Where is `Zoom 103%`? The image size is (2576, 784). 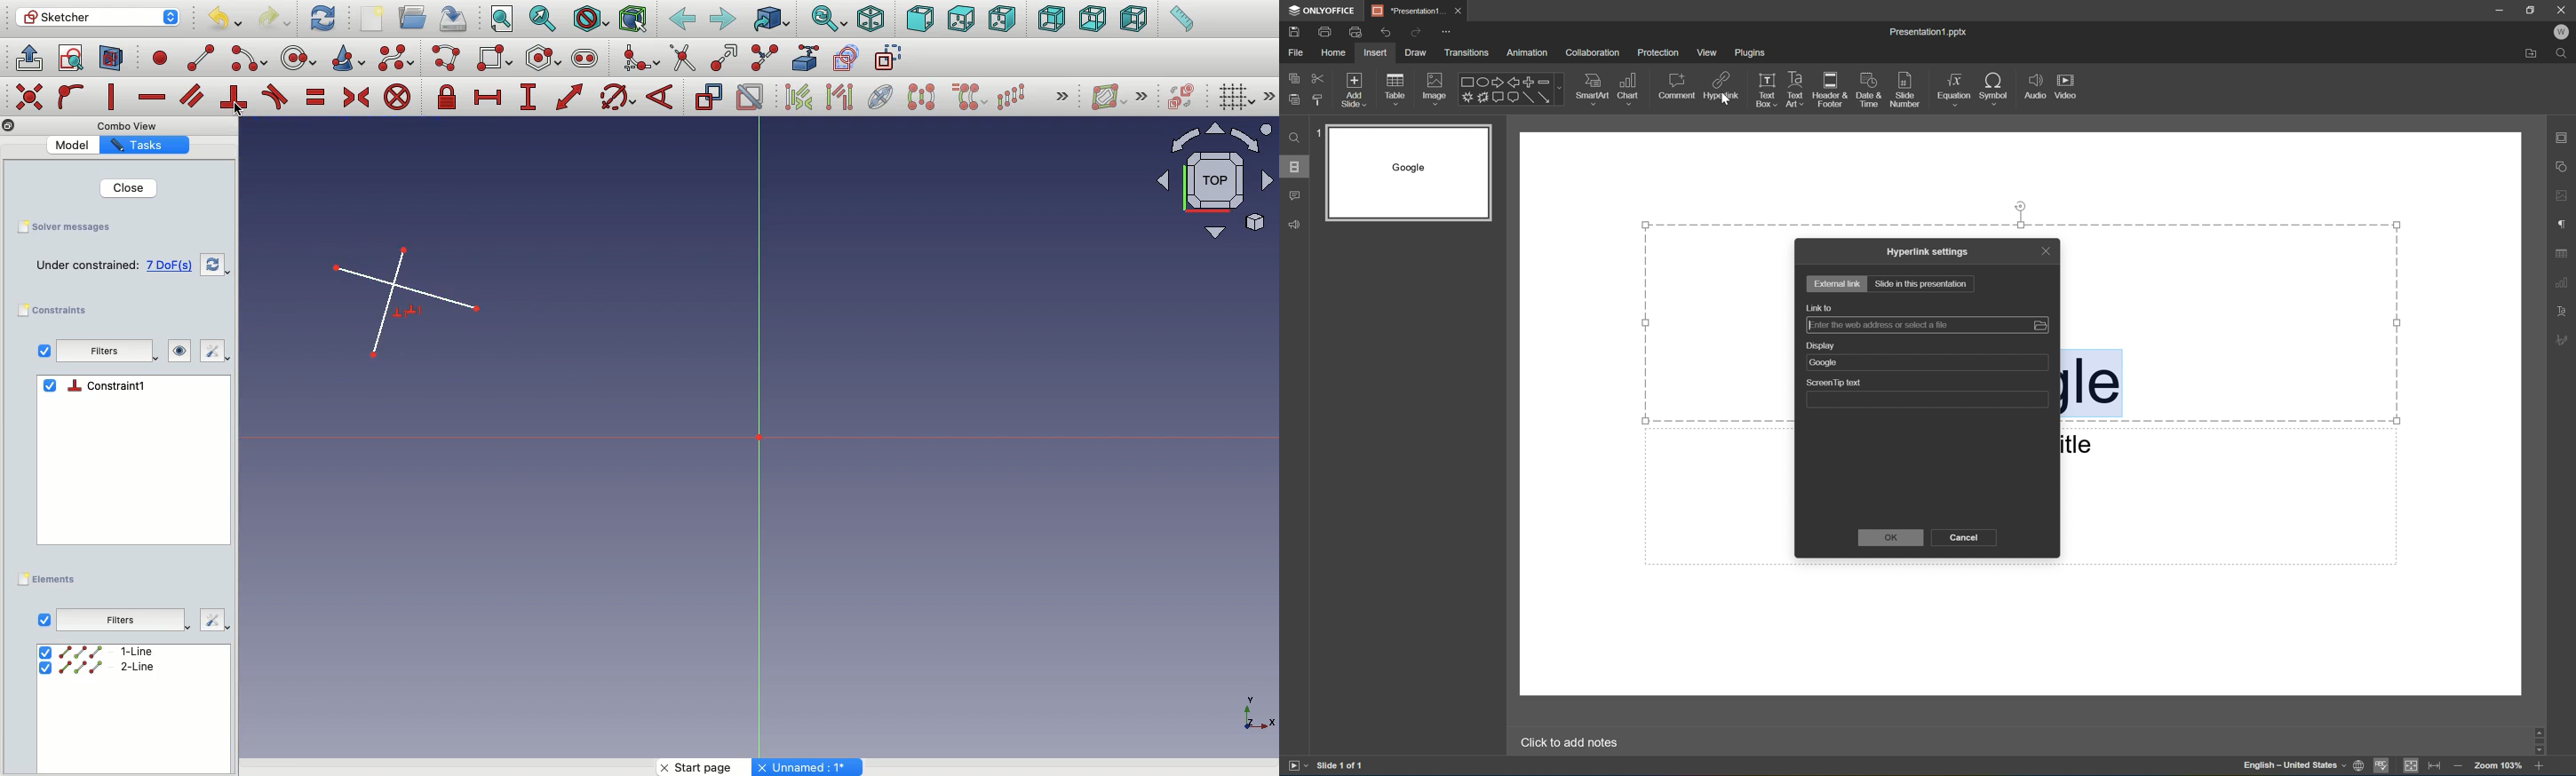
Zoom 103% is located at coordinates (2500, 765).